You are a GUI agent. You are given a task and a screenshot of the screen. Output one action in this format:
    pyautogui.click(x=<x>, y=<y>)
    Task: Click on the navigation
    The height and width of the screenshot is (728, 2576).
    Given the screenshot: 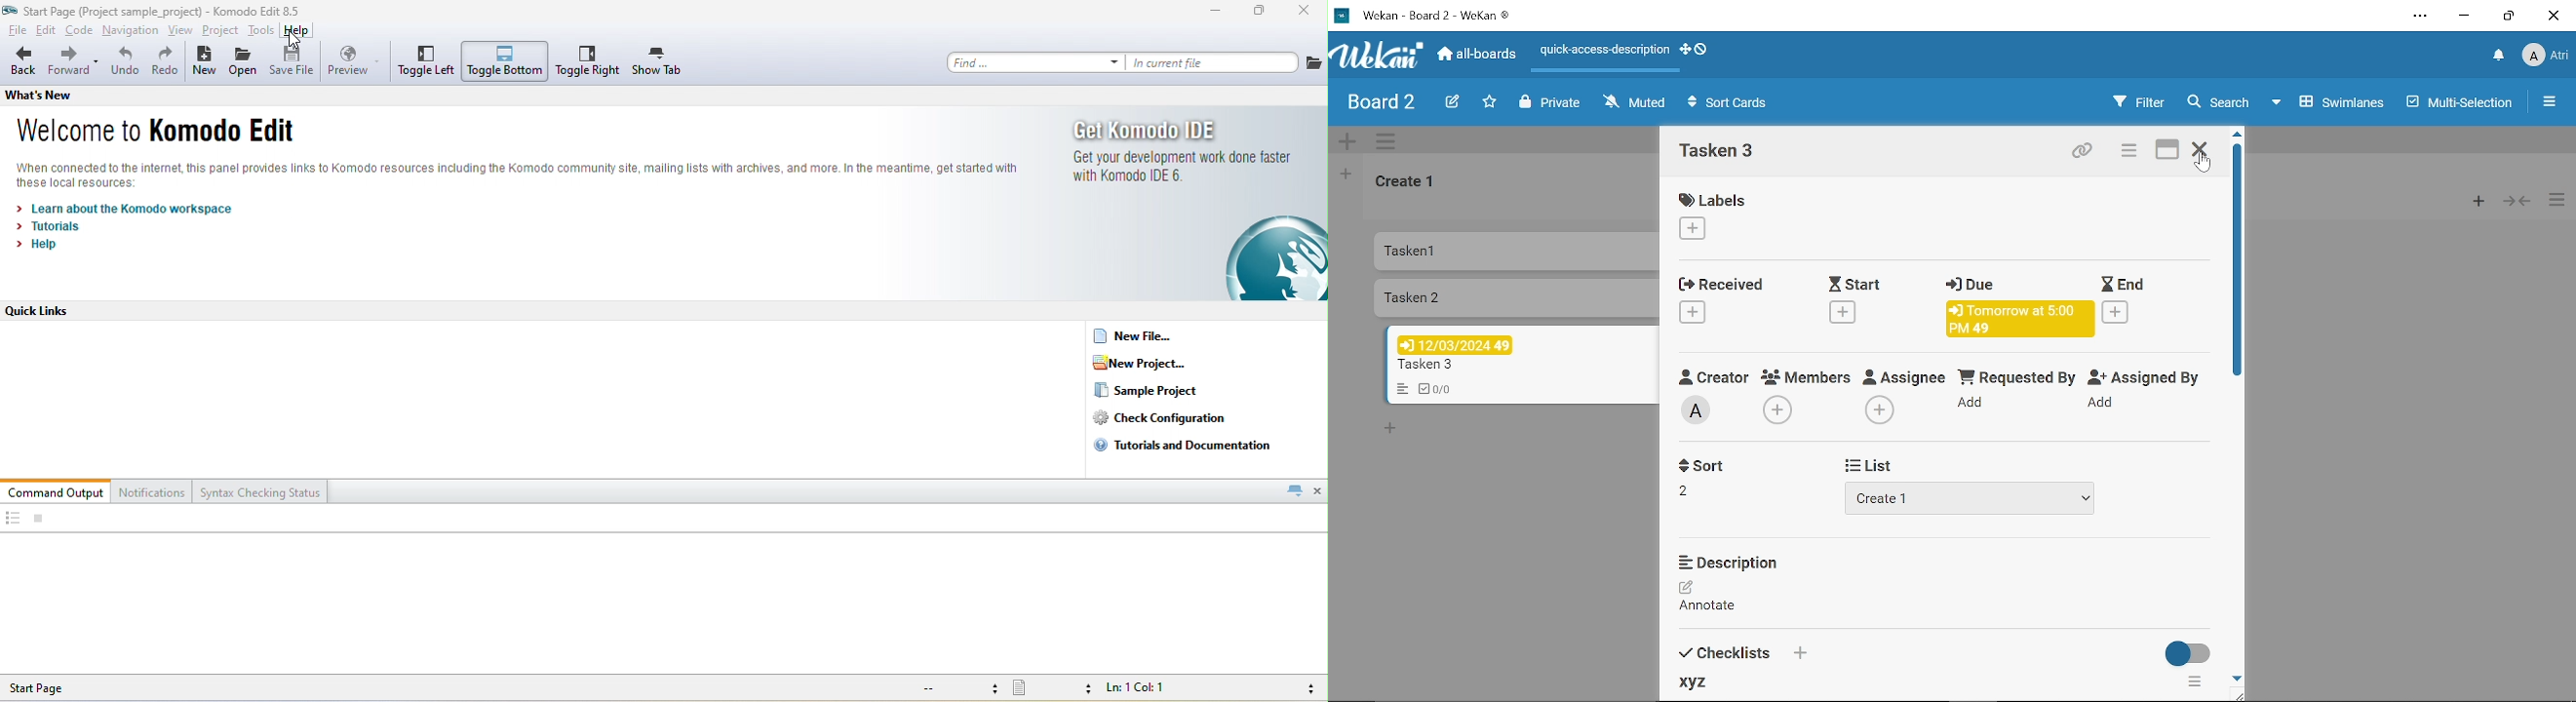 What is the action you would take?
    pyautogui.click(x=131, y=32)
    